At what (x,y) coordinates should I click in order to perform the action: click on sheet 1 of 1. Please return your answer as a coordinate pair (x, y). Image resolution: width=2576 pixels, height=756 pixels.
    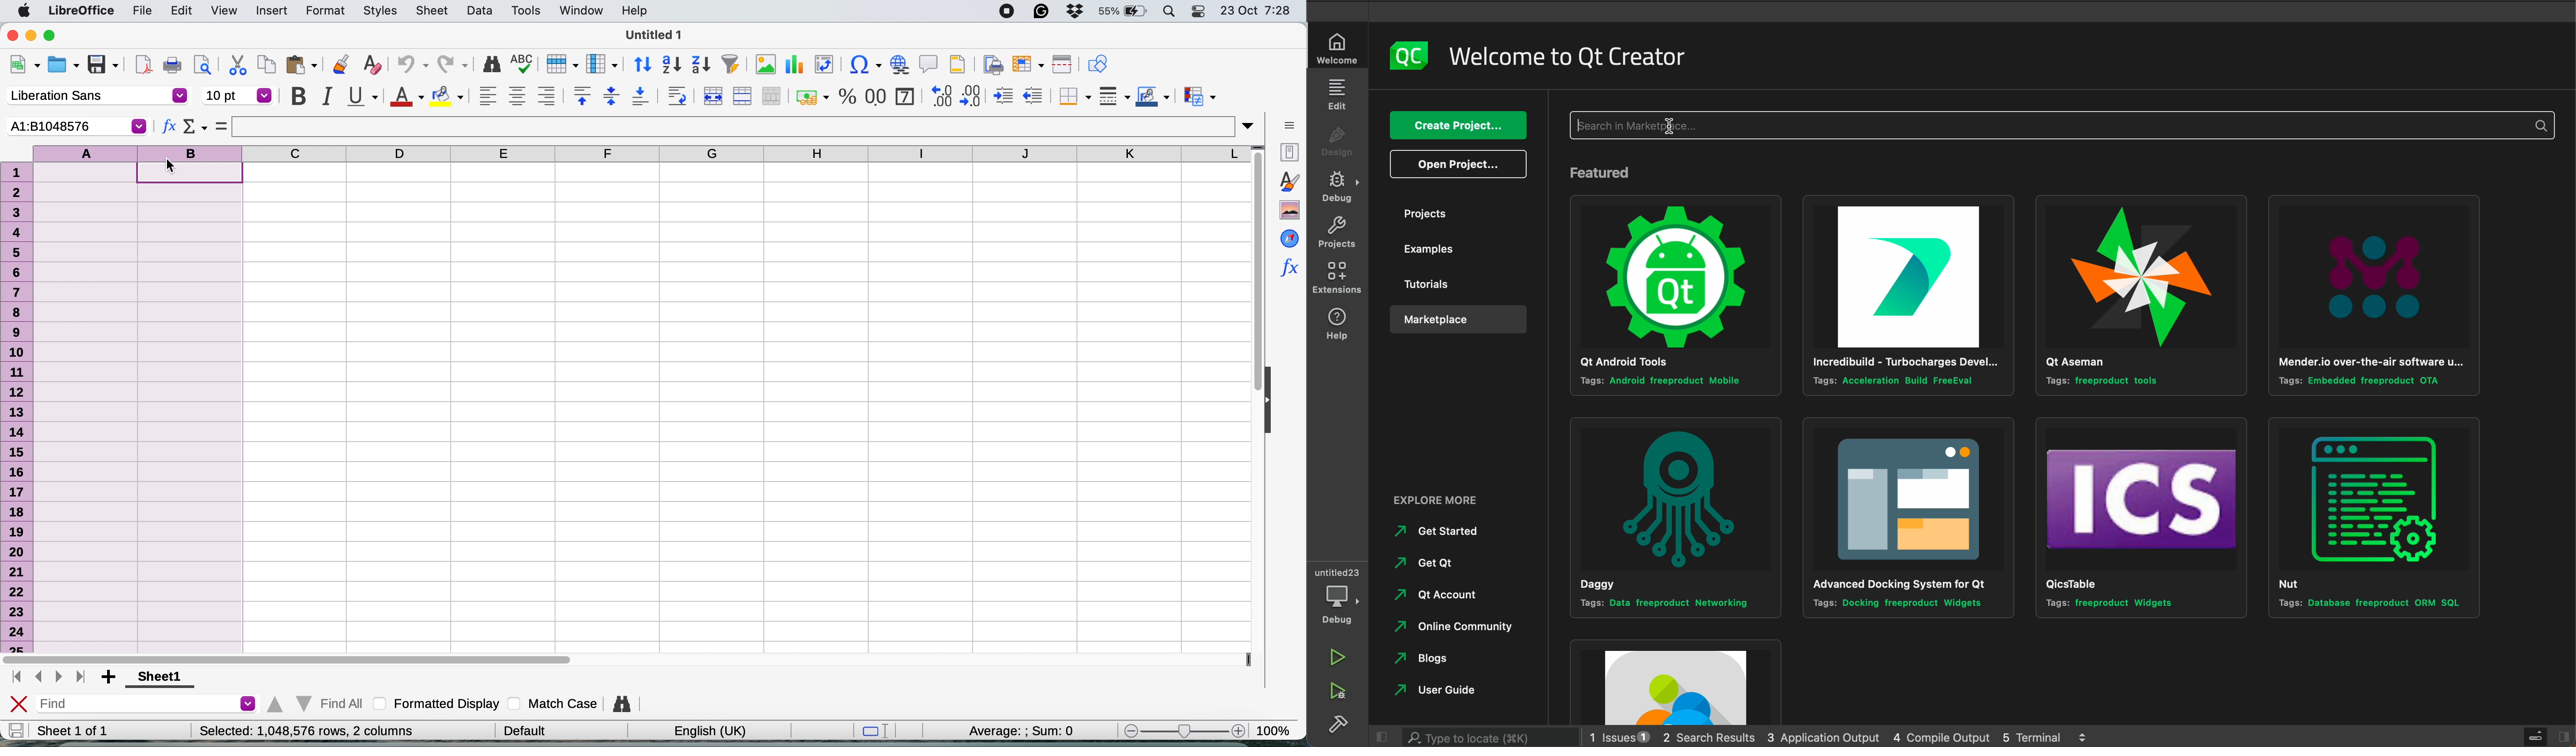
    Looking at the image, I should click on (91, 731).